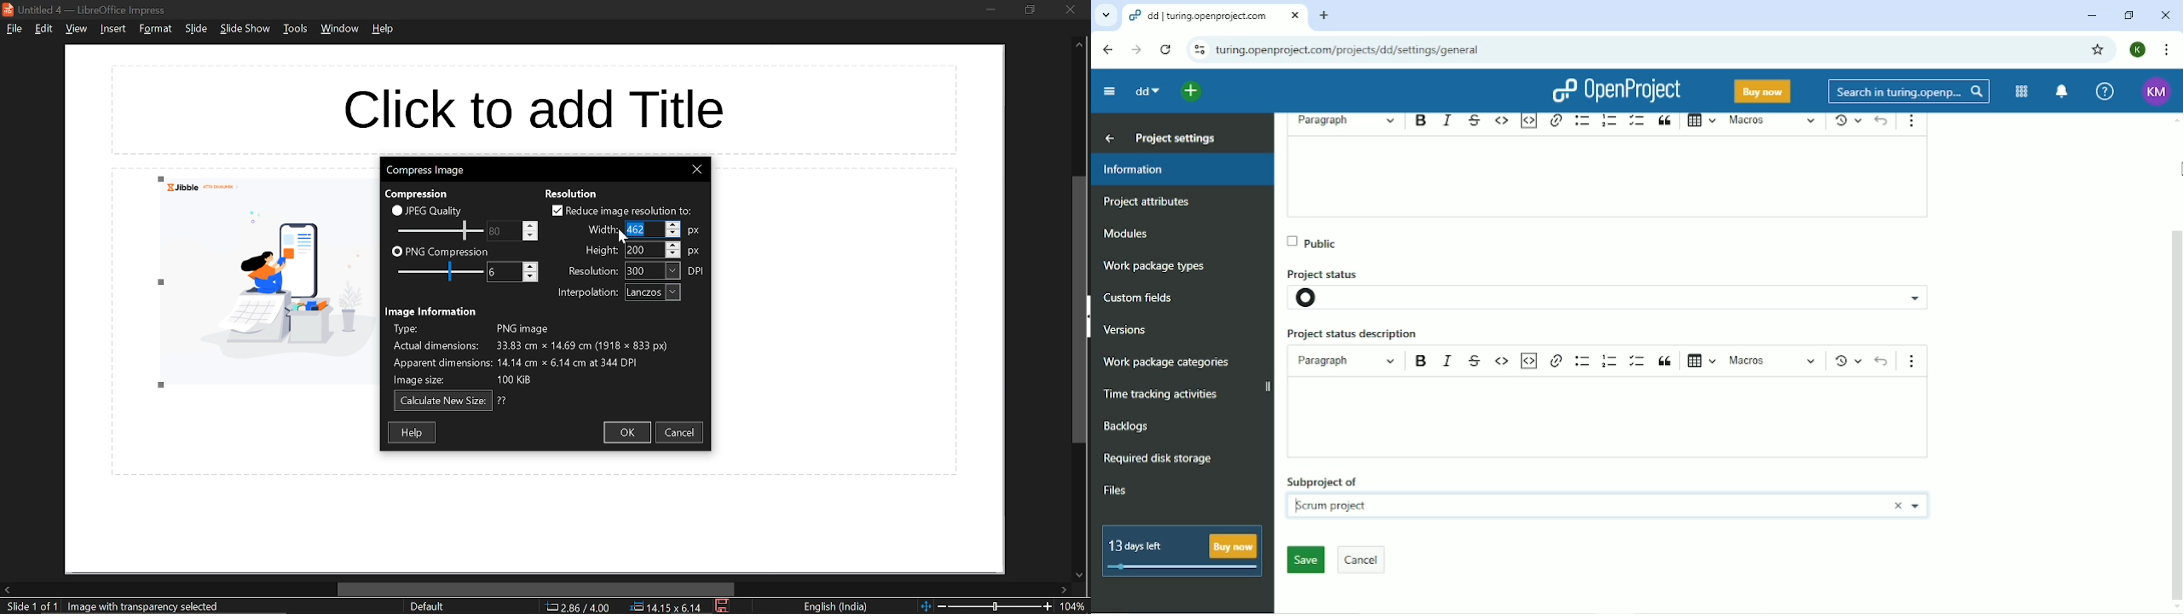  I want to click on Link, so click(1555, 122).